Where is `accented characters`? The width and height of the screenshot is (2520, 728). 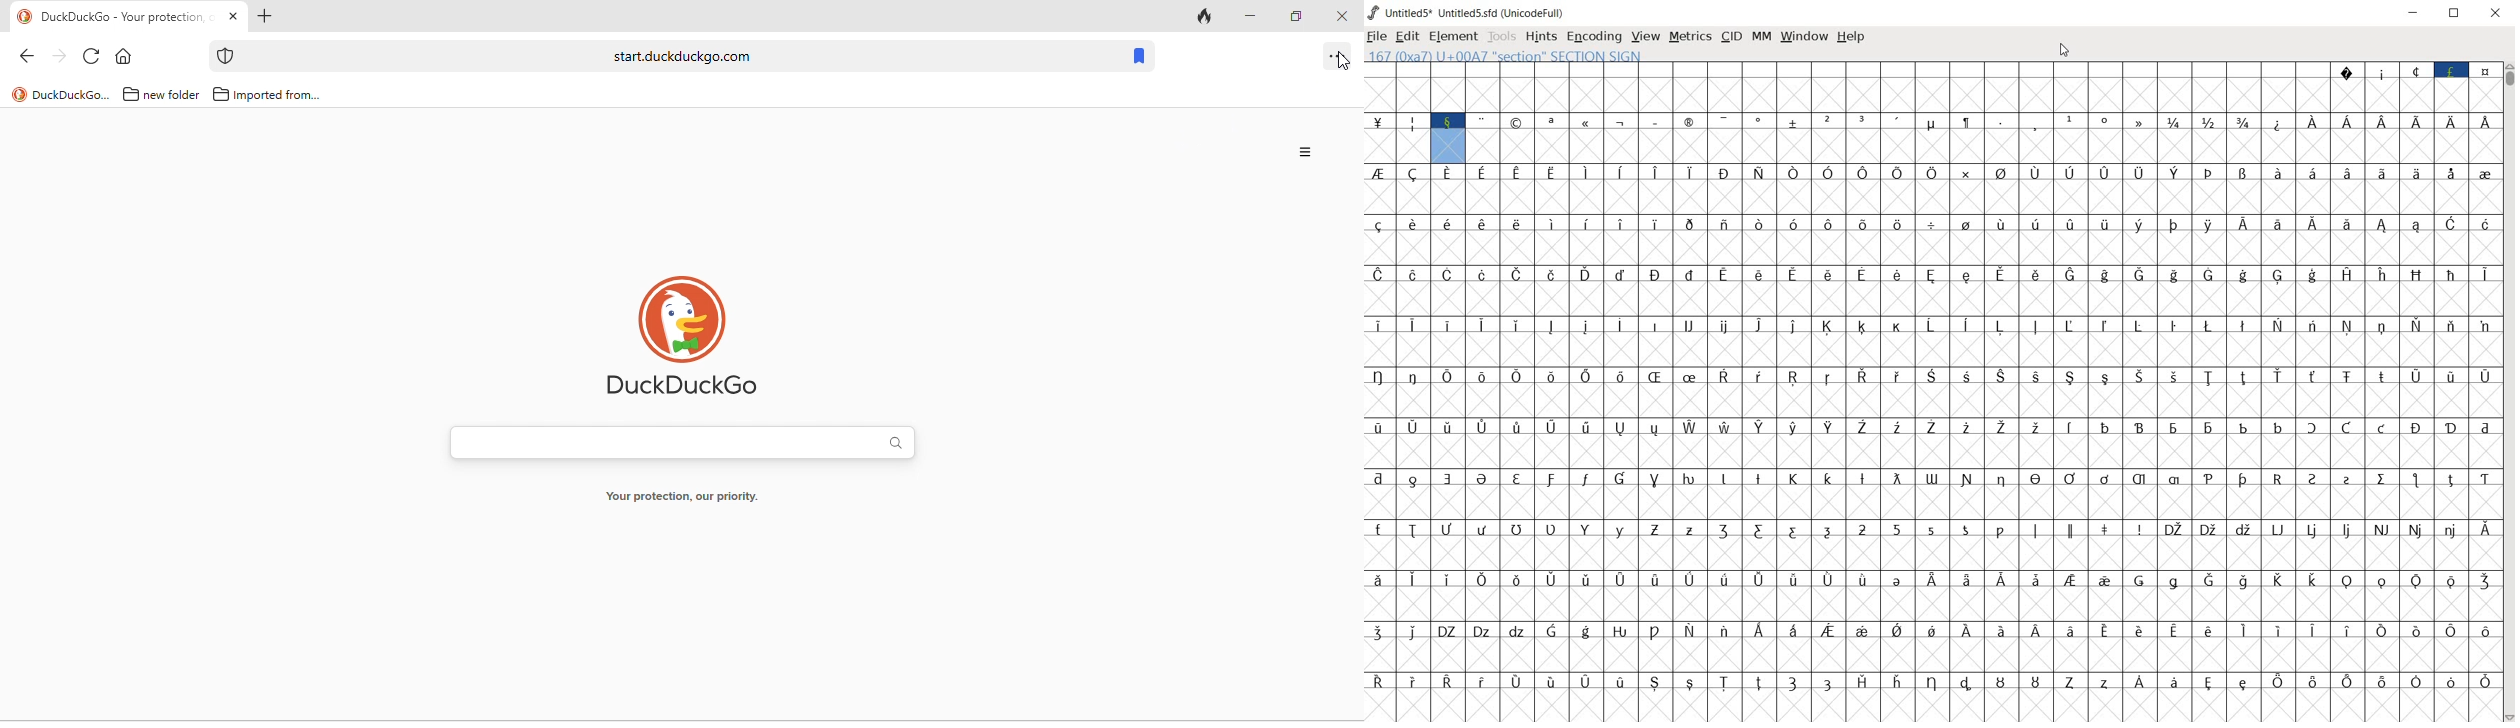
accented characters is located at coordinates (1708, 647).